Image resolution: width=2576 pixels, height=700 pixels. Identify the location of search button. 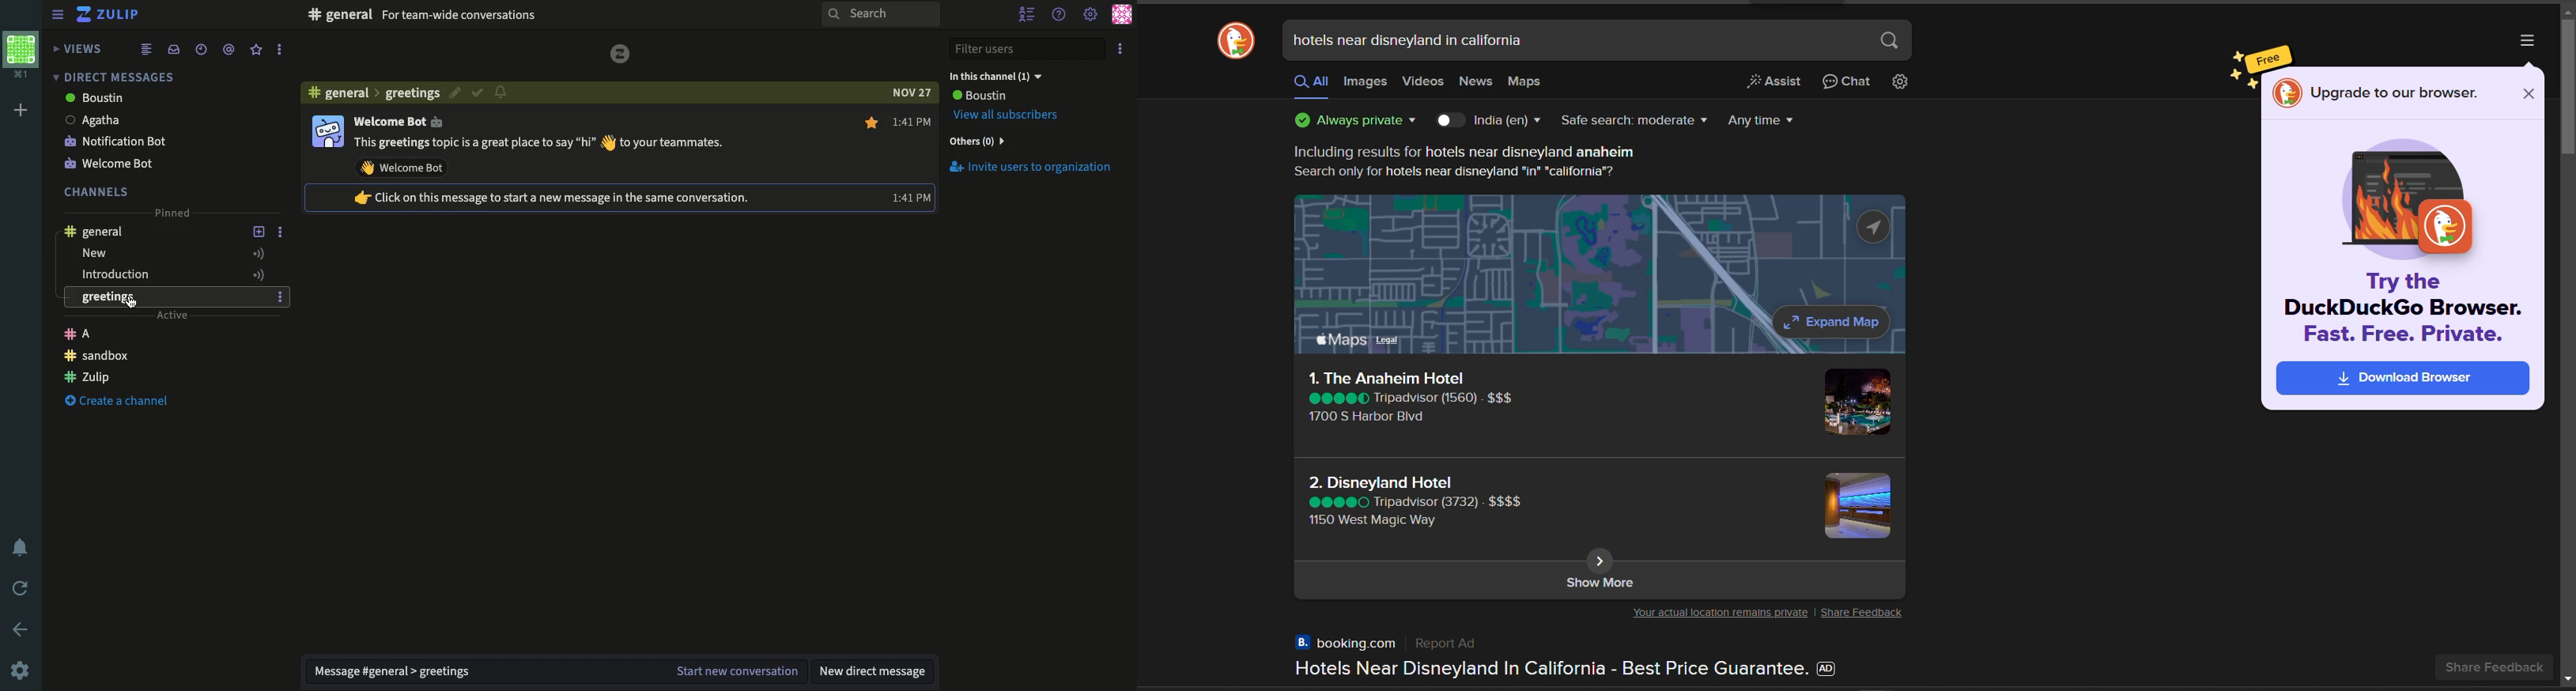
(1890, 40).